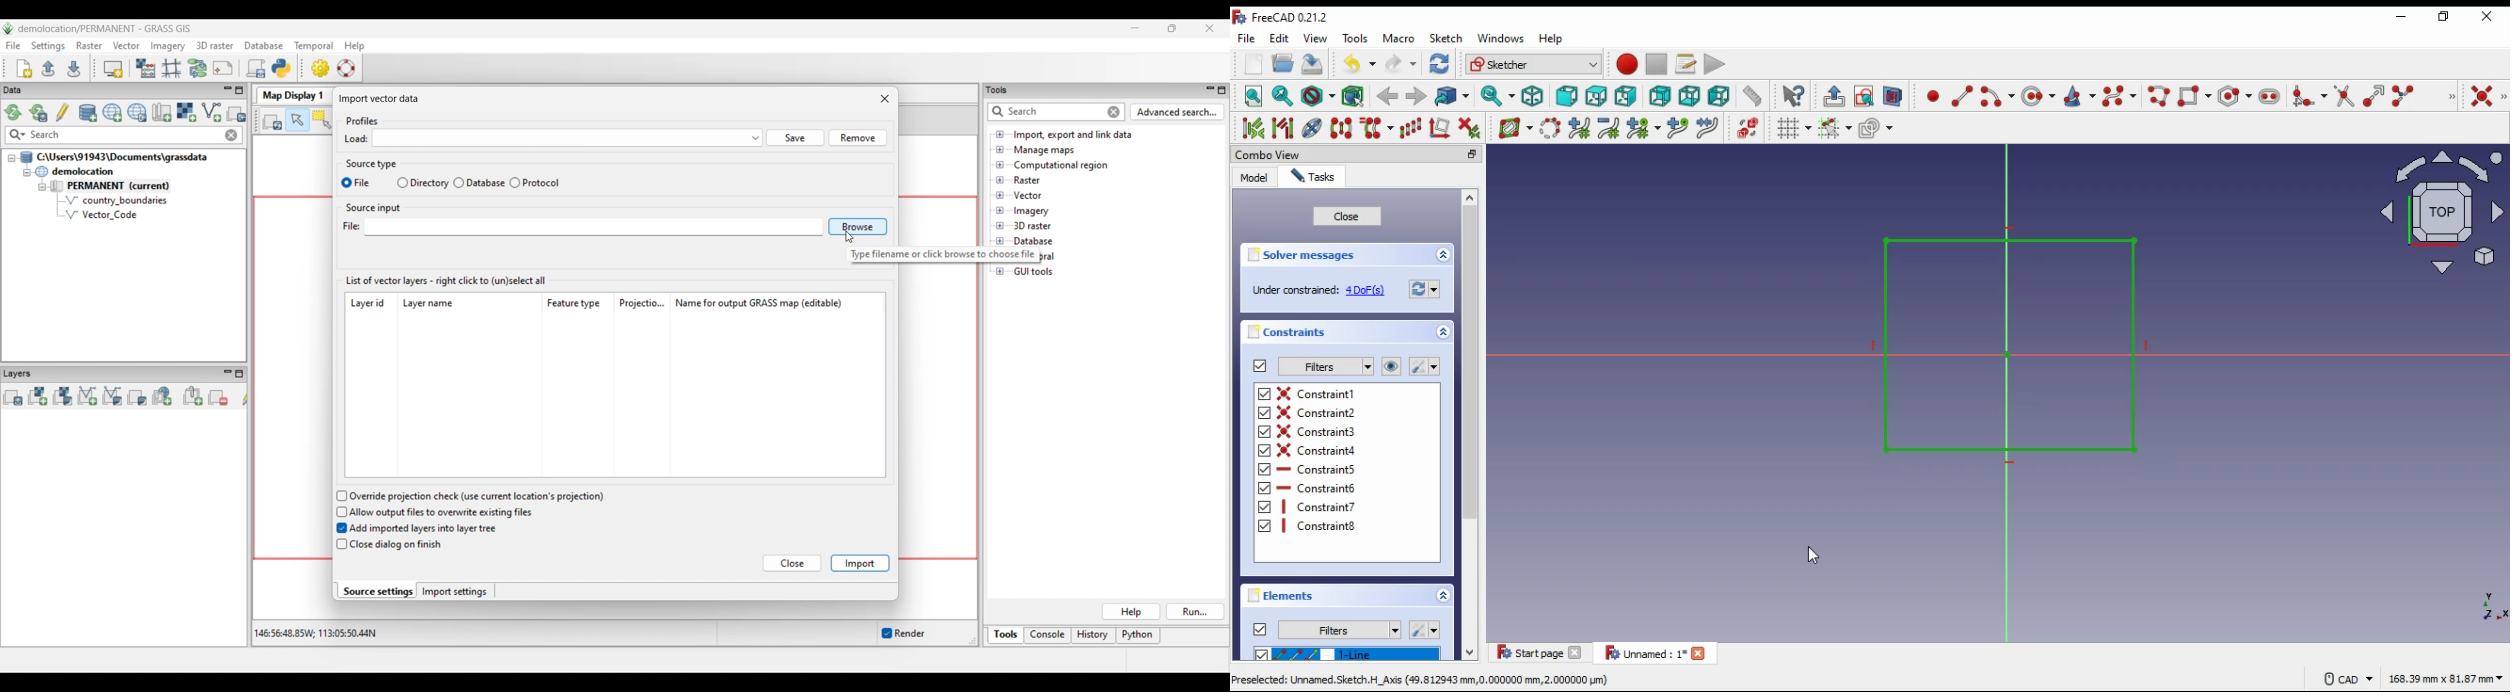 The image size is (2520, 700). Describe the element at coordinates (1580, 129) in the screenshot. I see `increase bspline degree` at that location.